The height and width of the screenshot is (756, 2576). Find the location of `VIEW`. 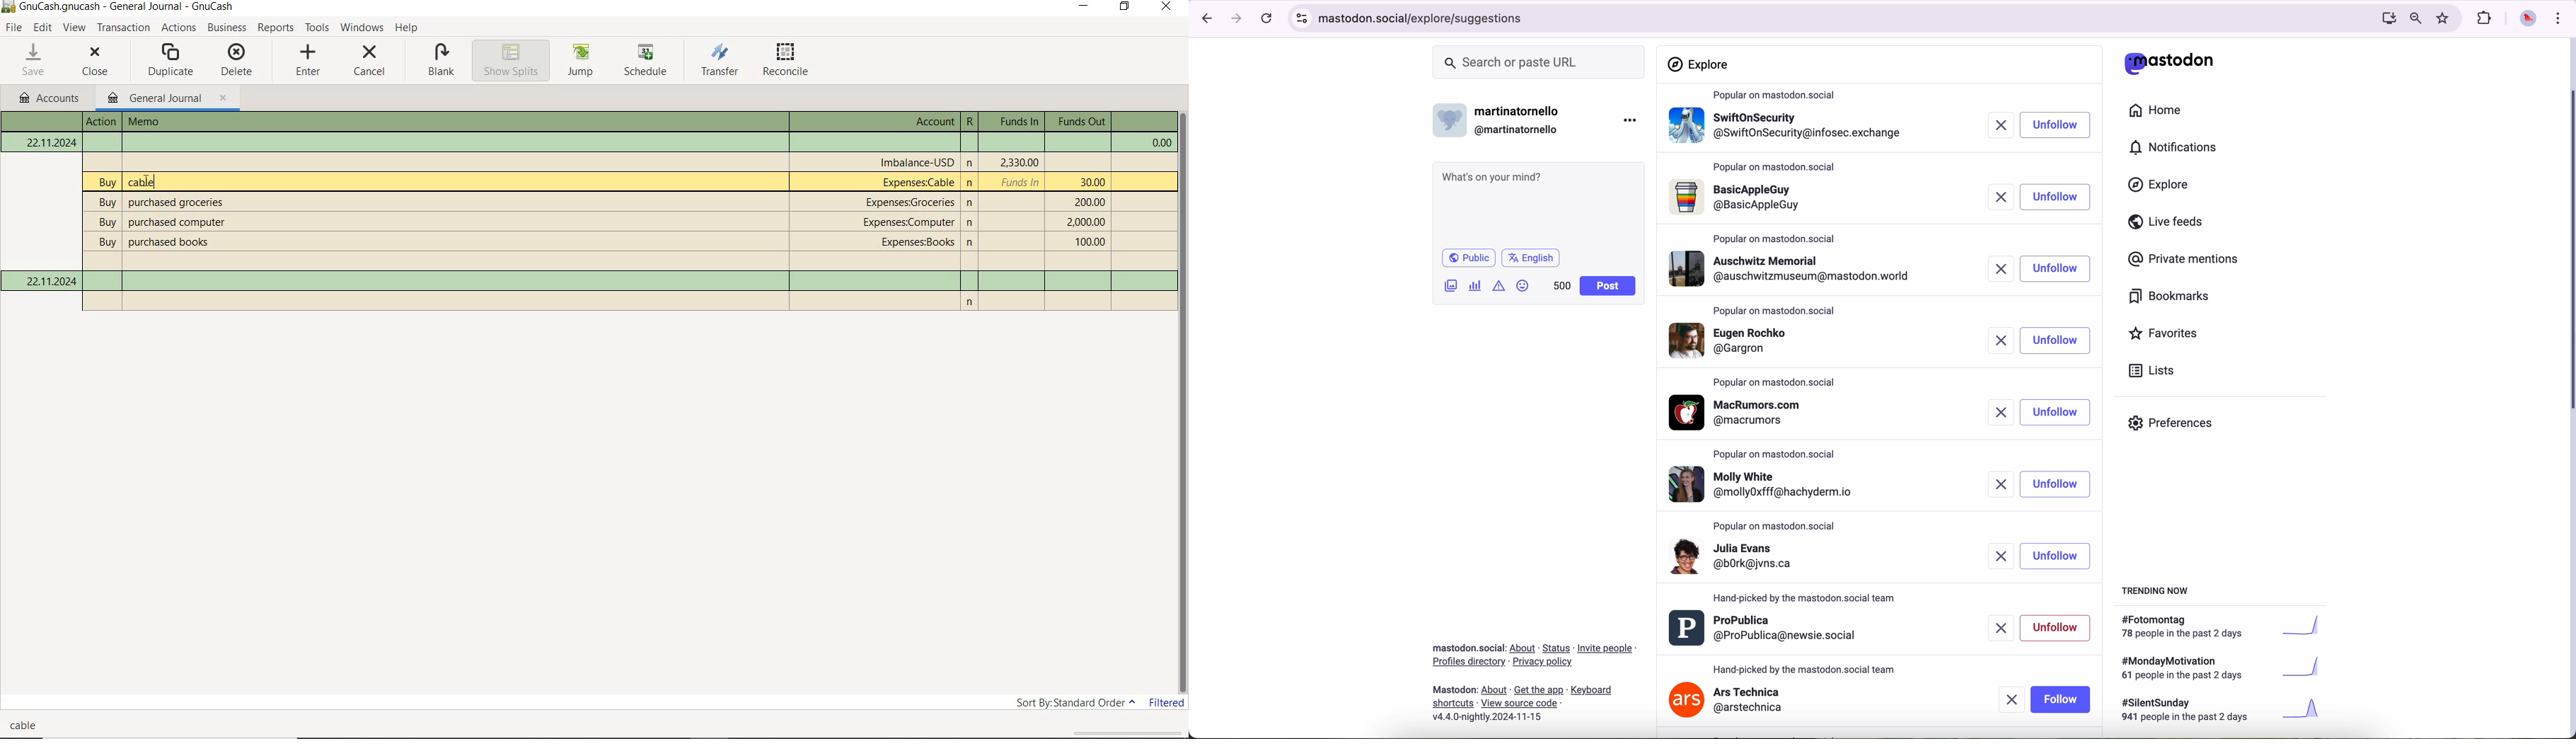

VIEW is located at coordinates (73, 28).